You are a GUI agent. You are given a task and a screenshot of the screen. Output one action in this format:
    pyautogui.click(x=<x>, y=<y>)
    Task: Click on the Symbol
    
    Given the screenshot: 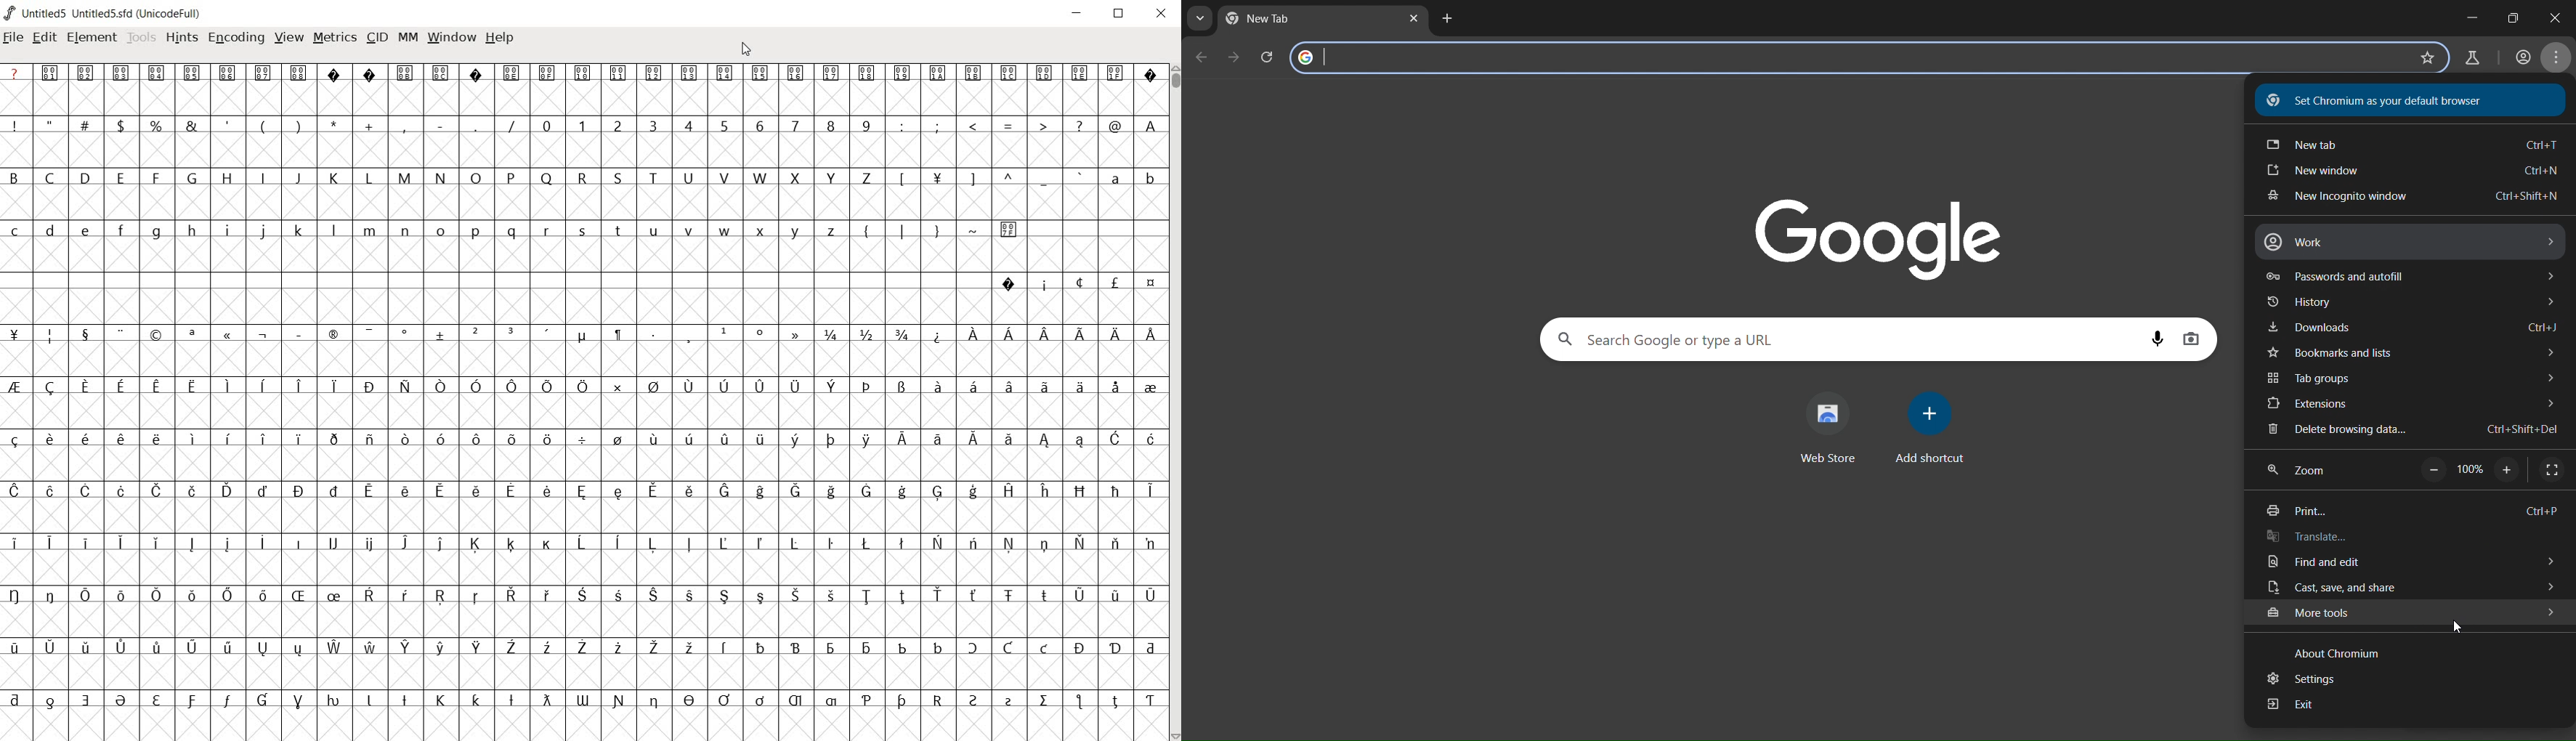 What is the action you would take?
    pyautogui.click(x=513, y=597)
    